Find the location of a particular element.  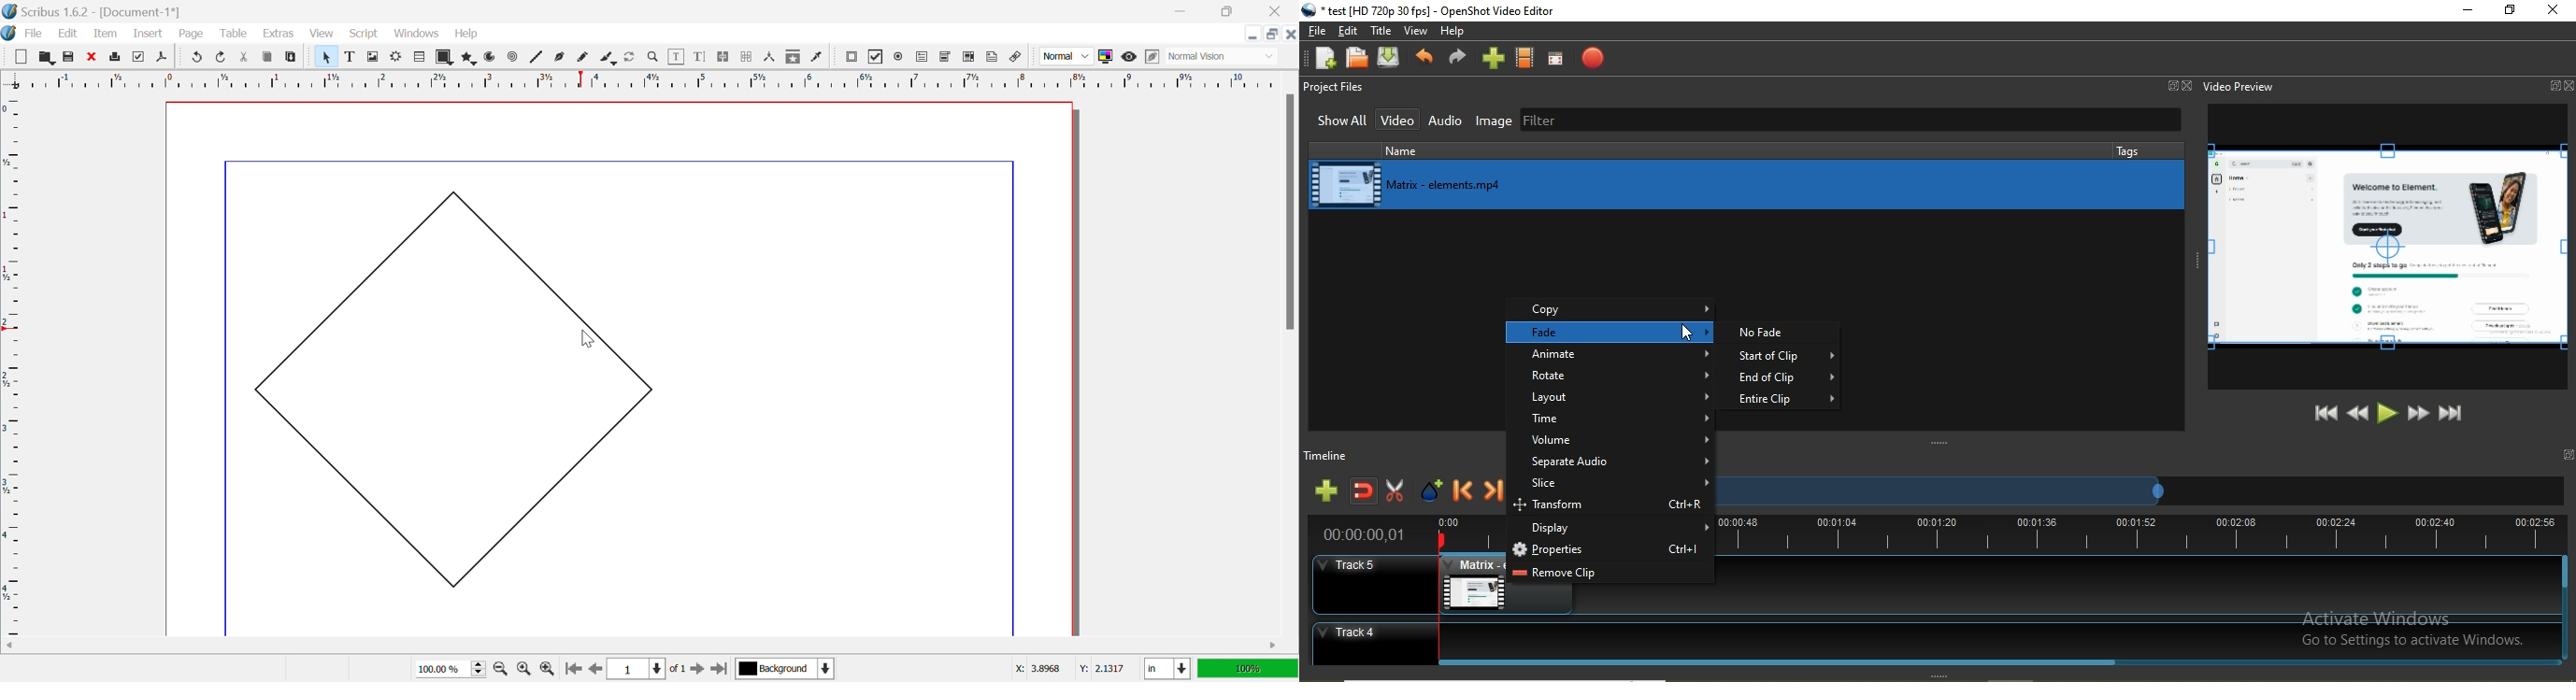

Toggle Color Management System is located at coordinates (1105, 56).